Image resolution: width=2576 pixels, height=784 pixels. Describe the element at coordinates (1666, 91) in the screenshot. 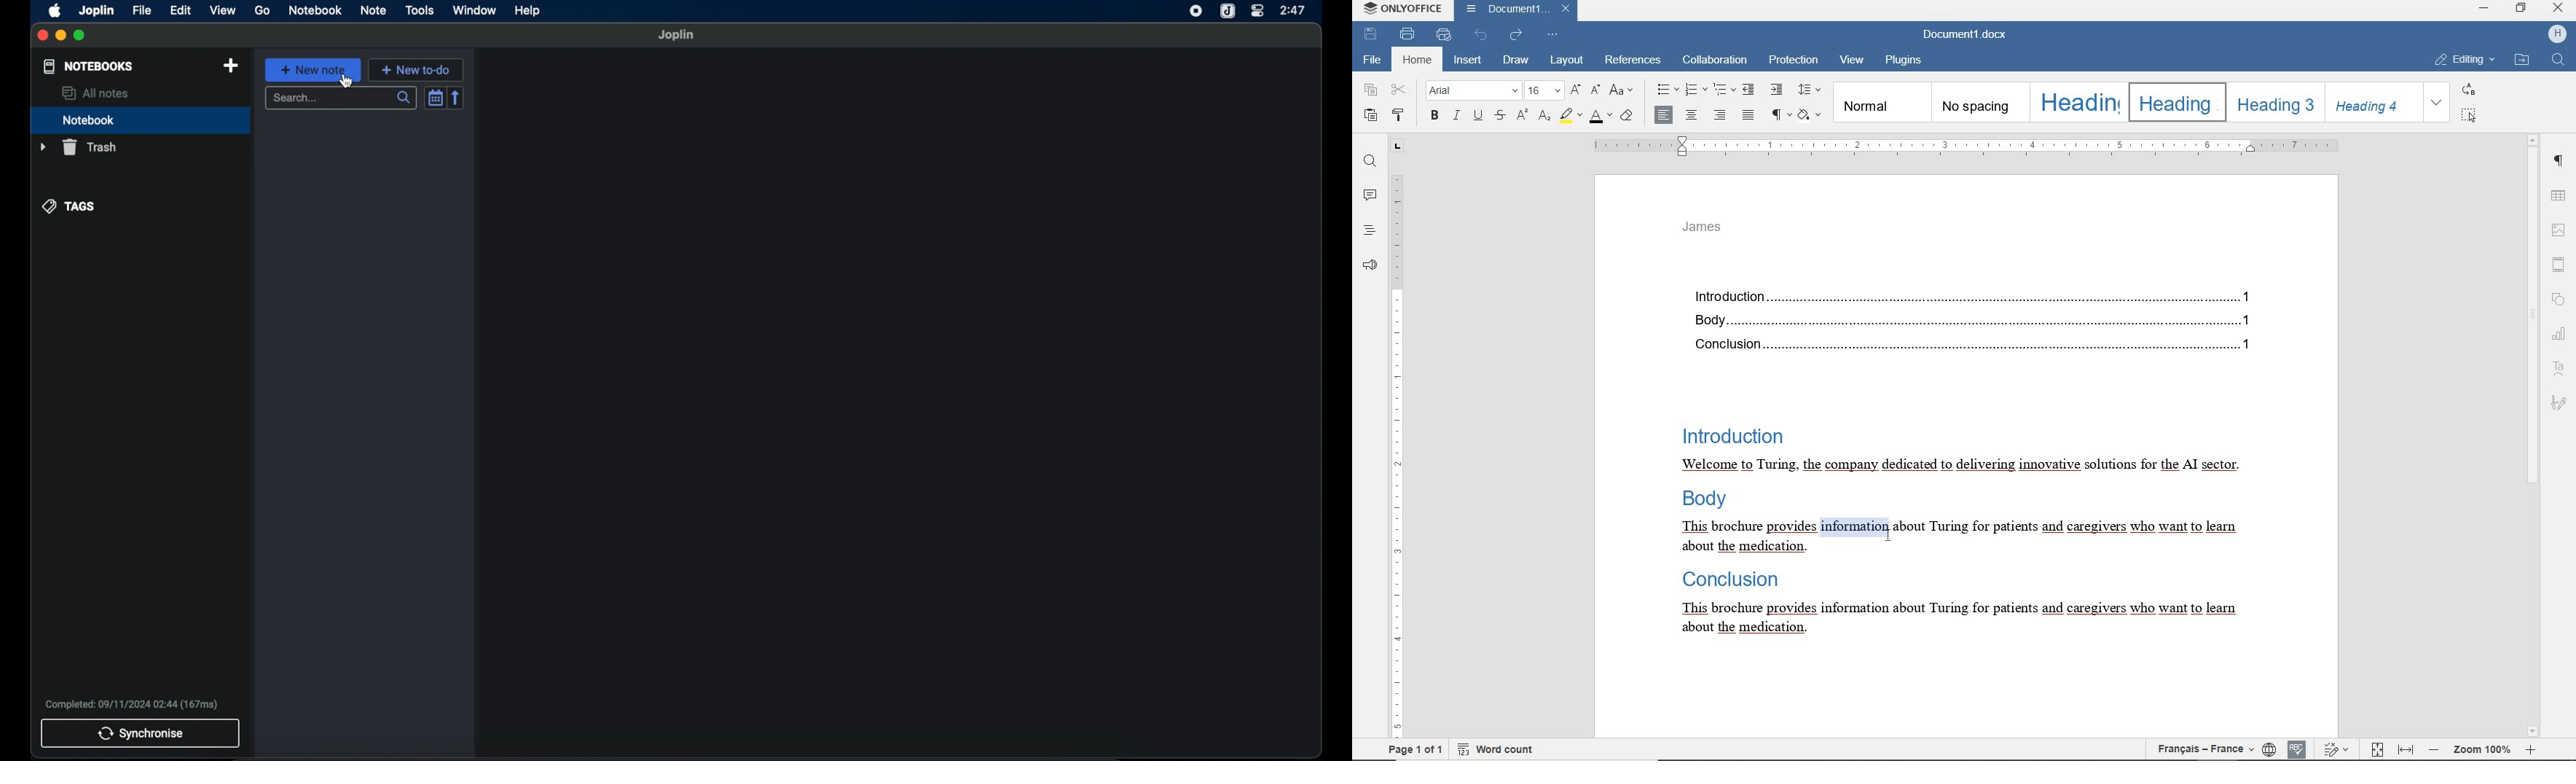

I see `BULLETS` at that location.